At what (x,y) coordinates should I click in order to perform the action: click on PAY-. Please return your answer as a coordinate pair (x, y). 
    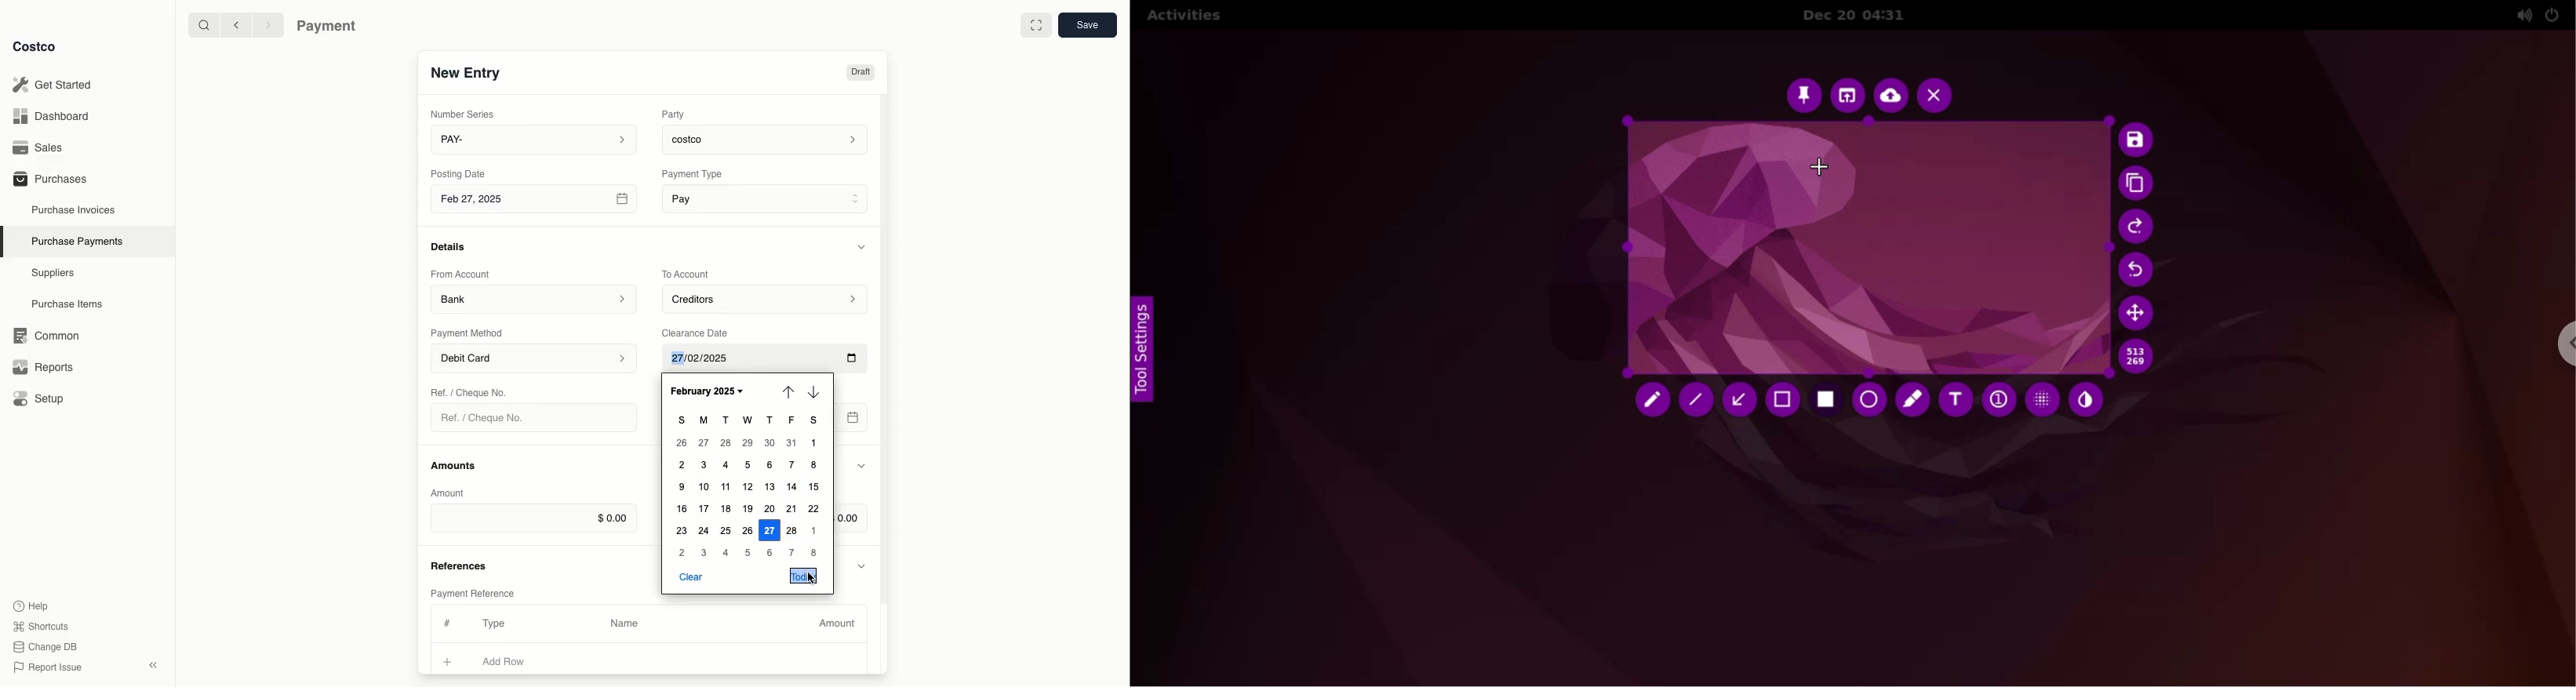
    Looking at the image, I should click on (535, 139).